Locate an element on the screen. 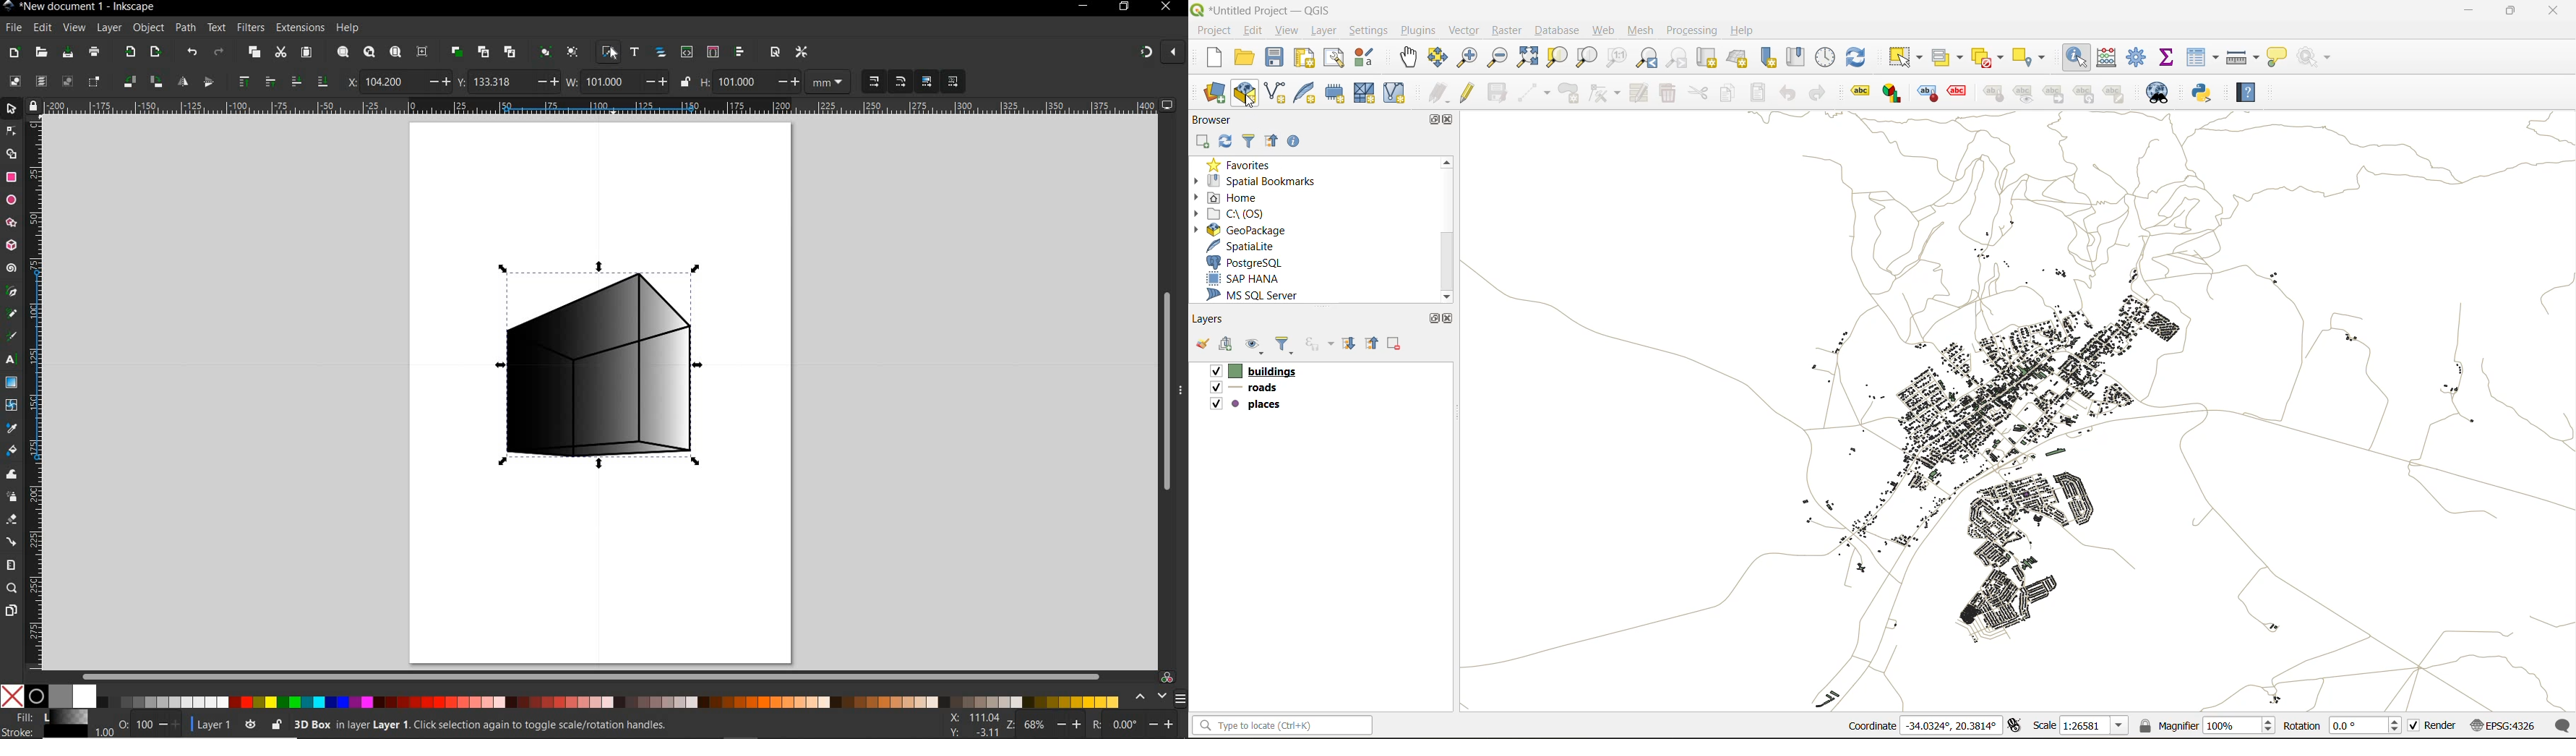 Image resolution: width=2576 pixels, height=756 pixels. toggle extents is located at coordinates (2016, 727).